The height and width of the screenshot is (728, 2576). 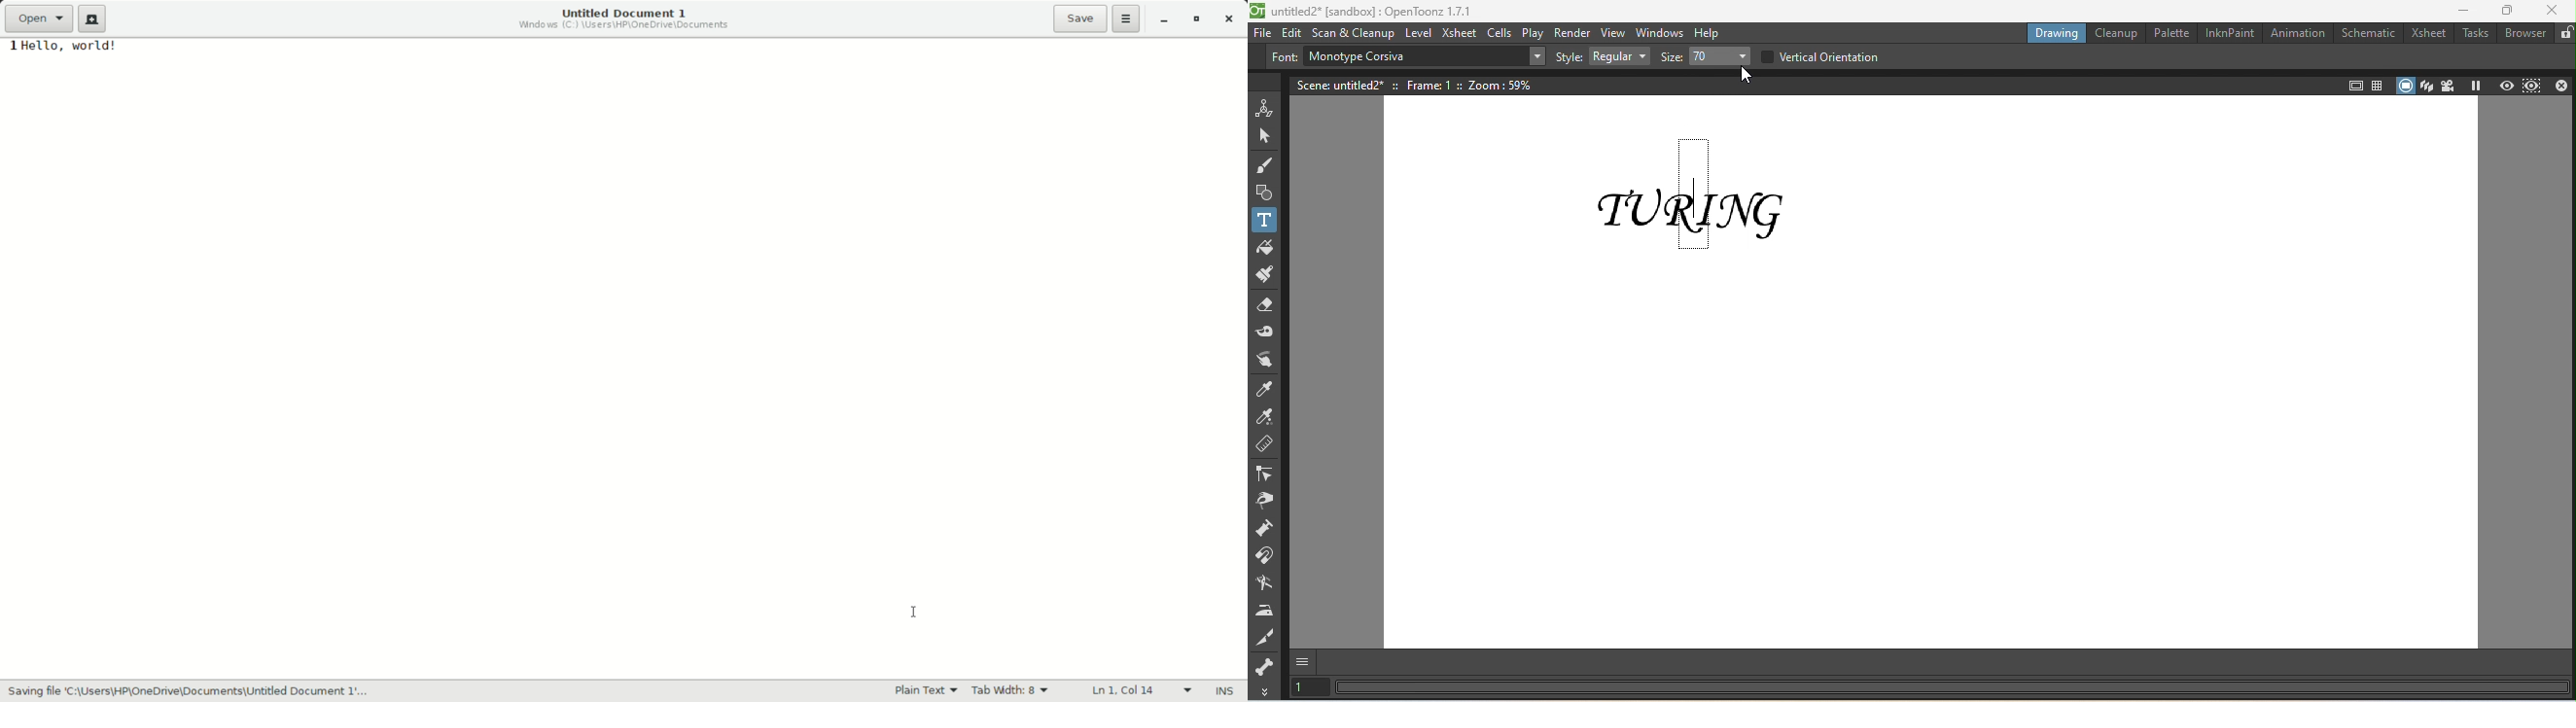 What do you see at coordinates (1363, 11) in the screenshot?
I see `File name` at bounding box center [1363, 11].